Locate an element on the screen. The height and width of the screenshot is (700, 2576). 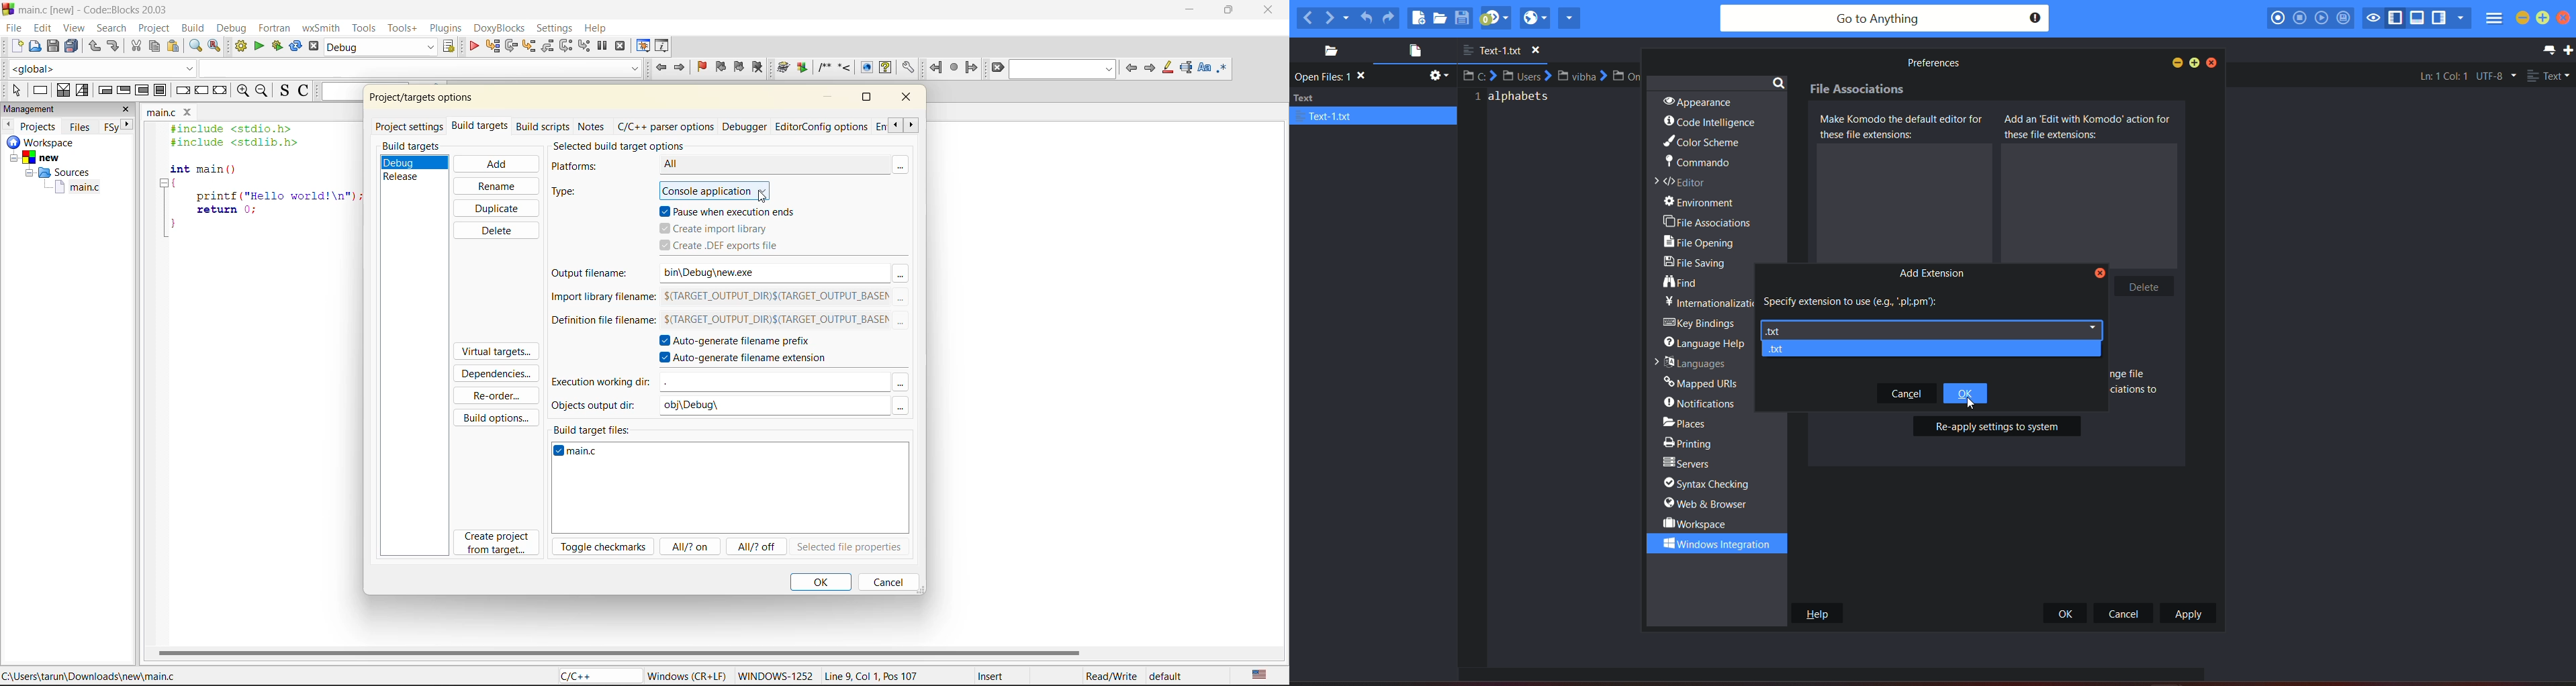
toggle comments is located at coordinates (304, 91).